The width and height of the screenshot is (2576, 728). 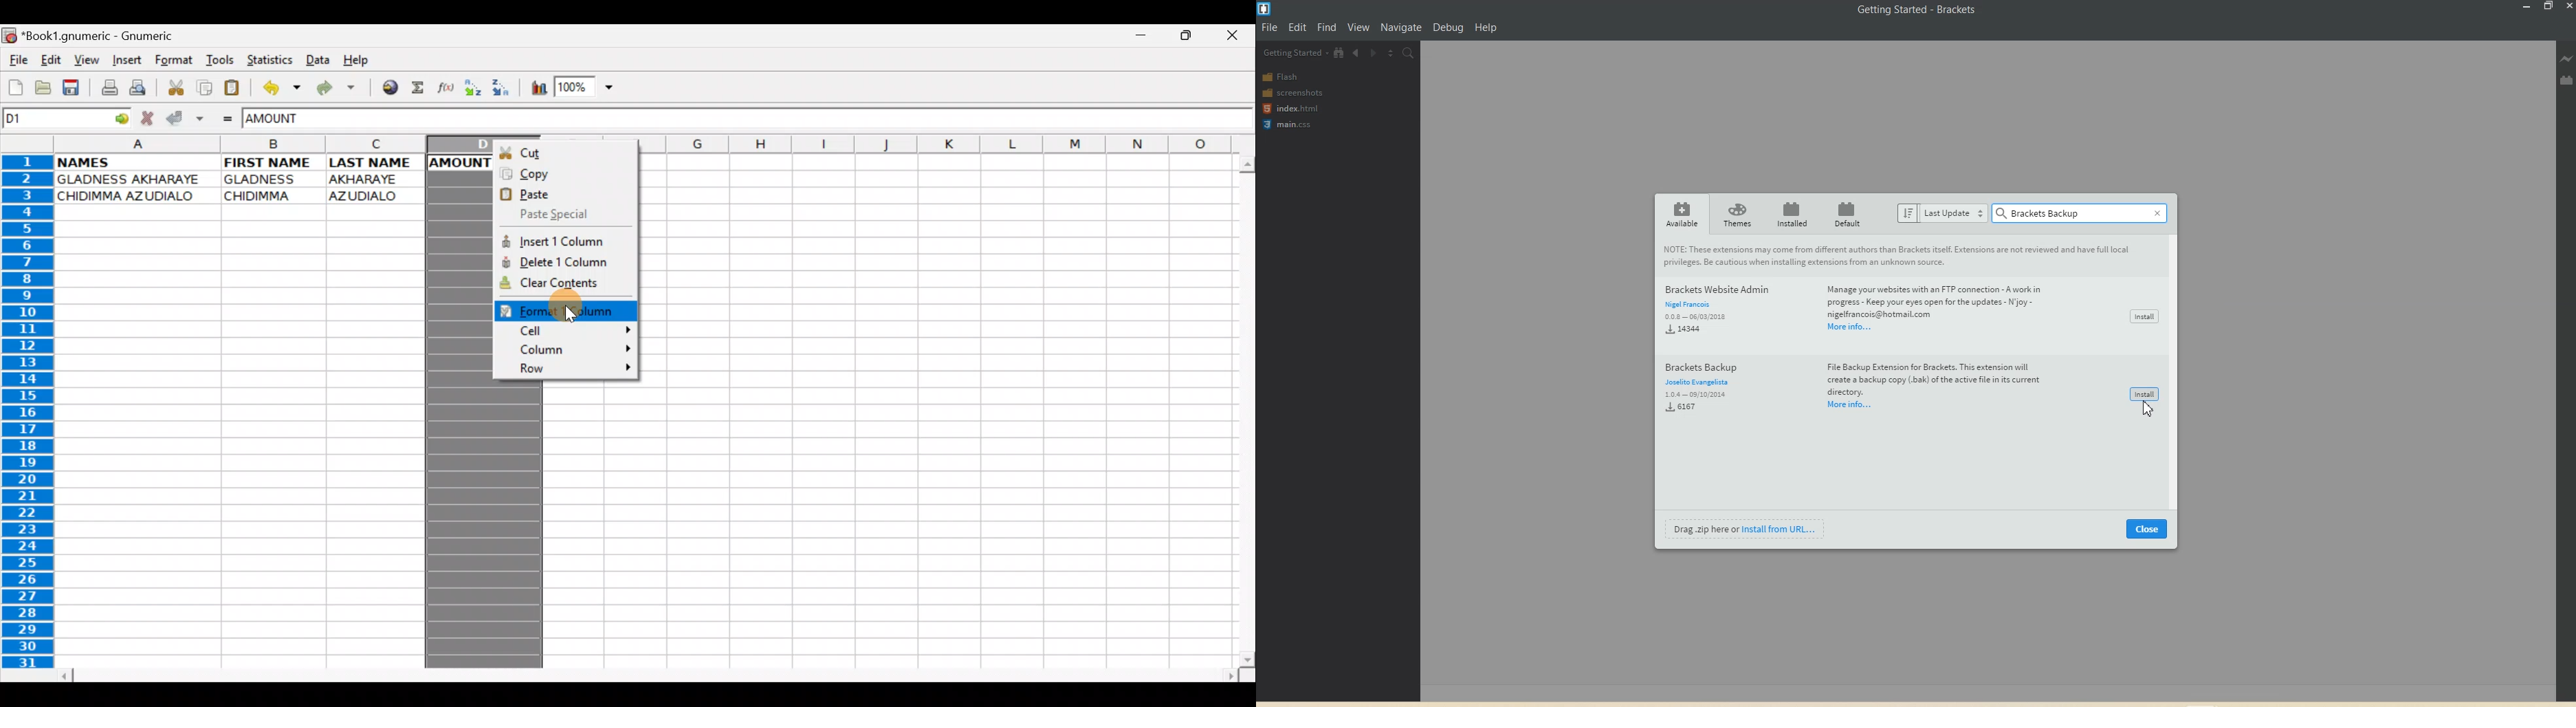 I want to click on Accept change, so click(x=184, y=118).